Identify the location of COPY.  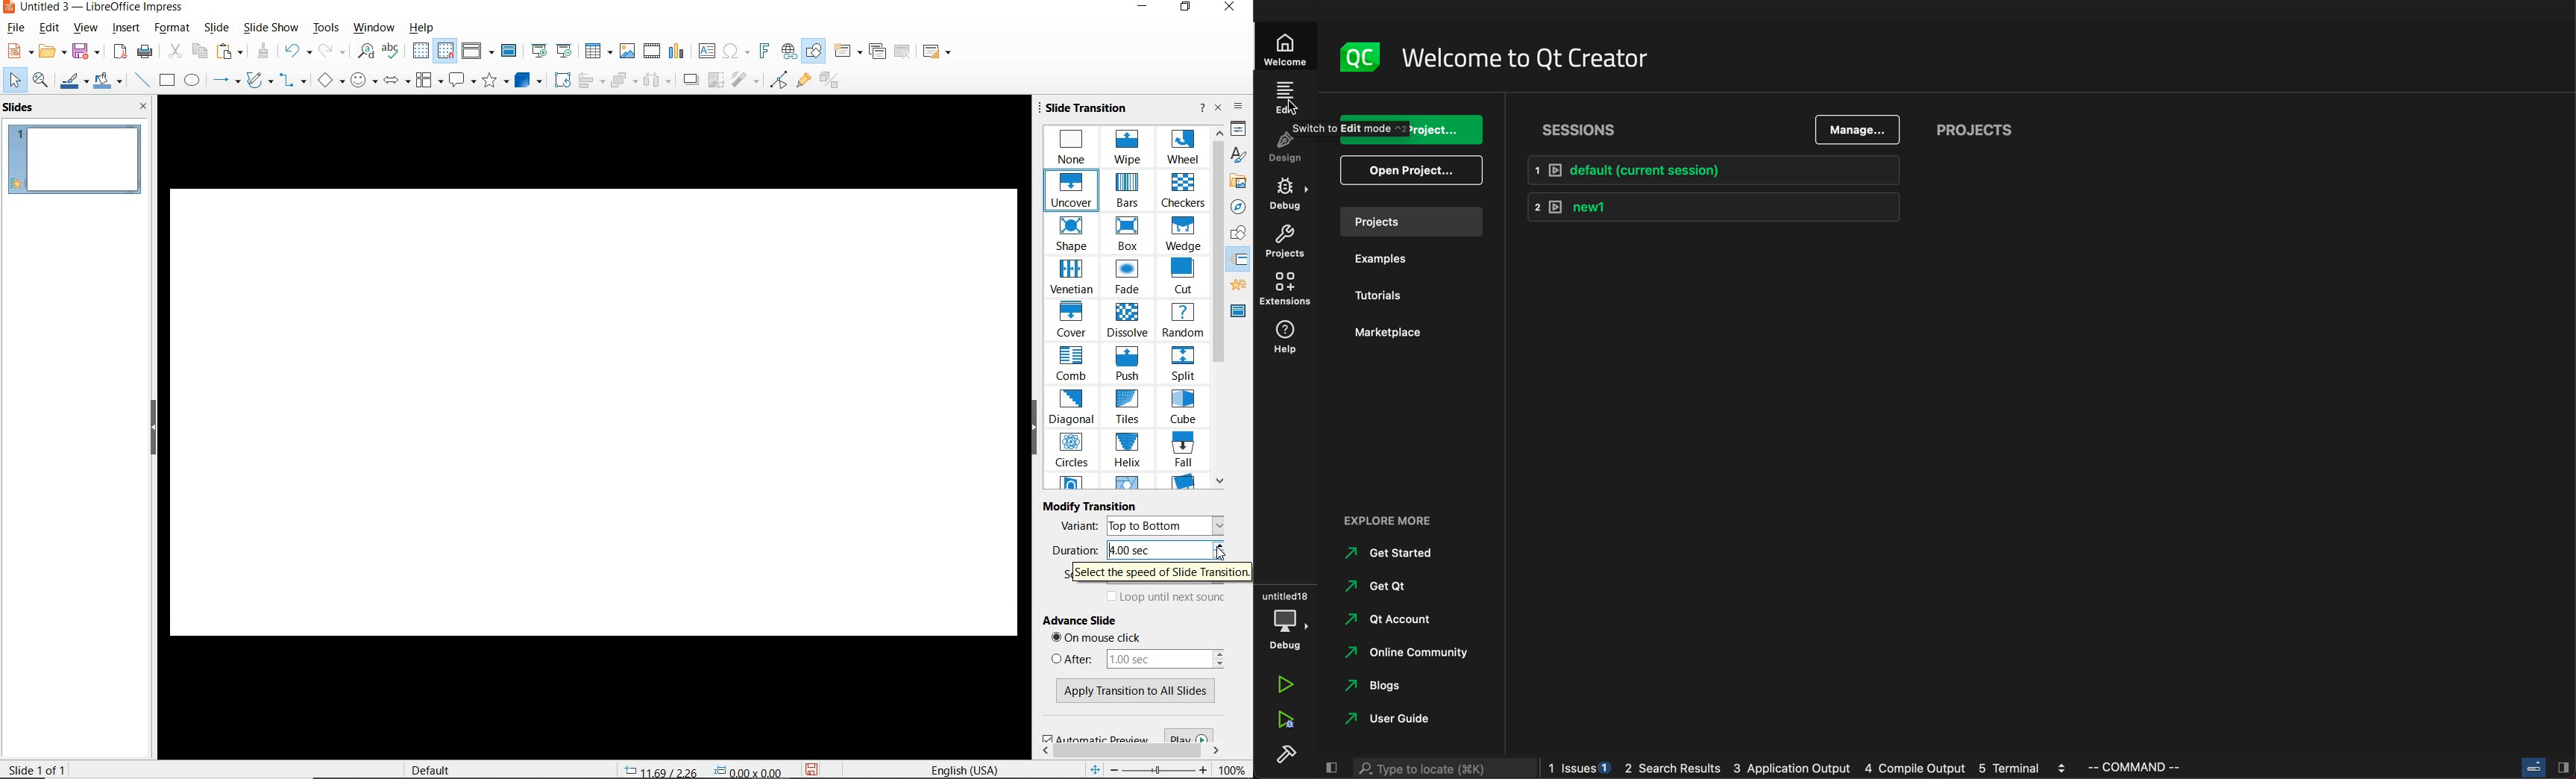
(198, 49).